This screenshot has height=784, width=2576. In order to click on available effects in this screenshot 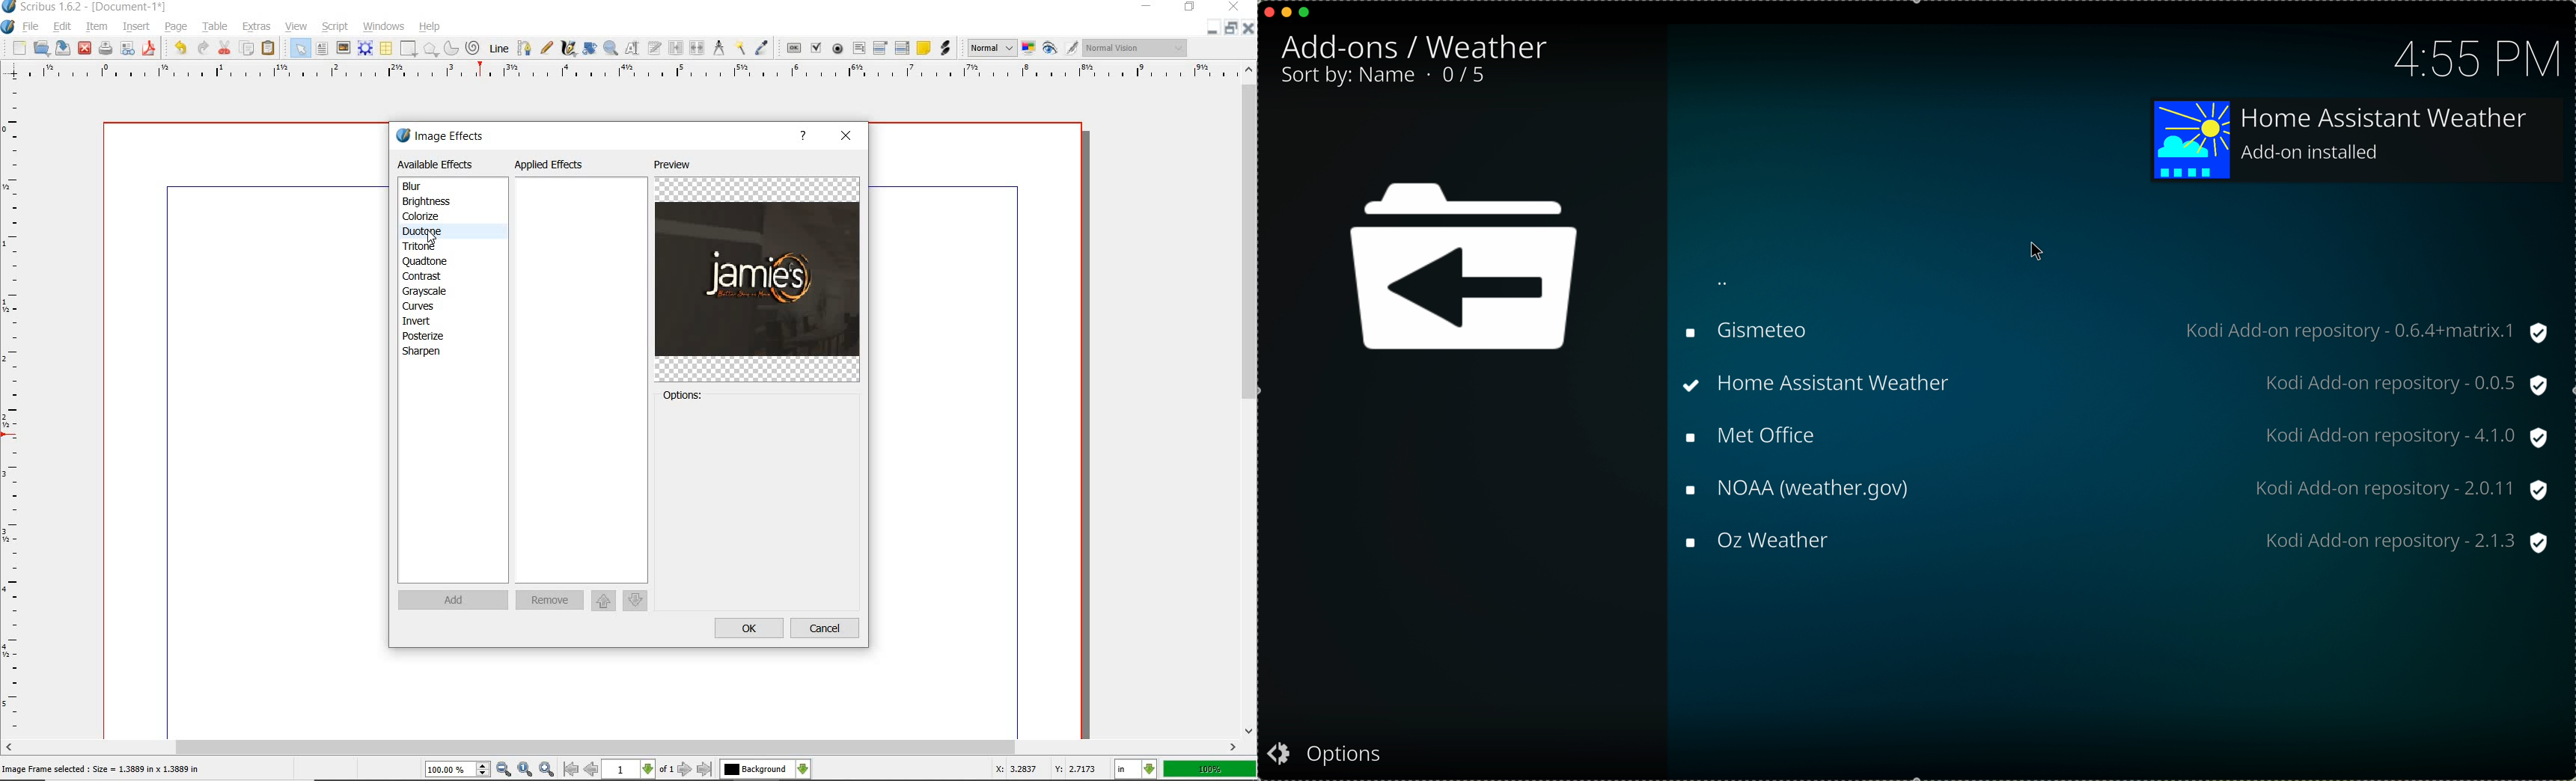, I will do `click(440, 165)`.